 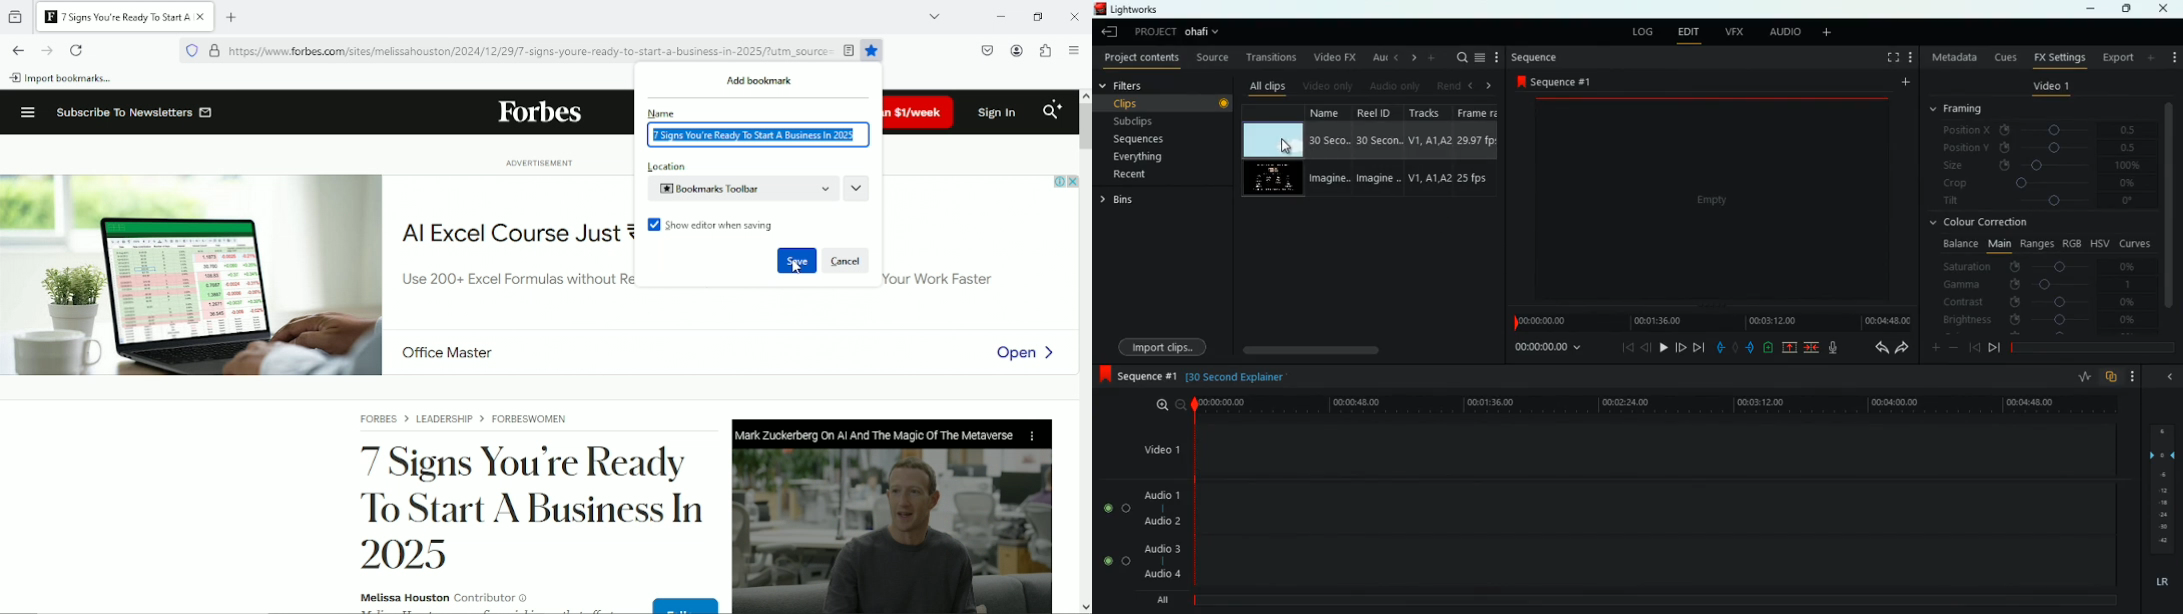 I want to click on audio 3, so click(x=1158, y=547).